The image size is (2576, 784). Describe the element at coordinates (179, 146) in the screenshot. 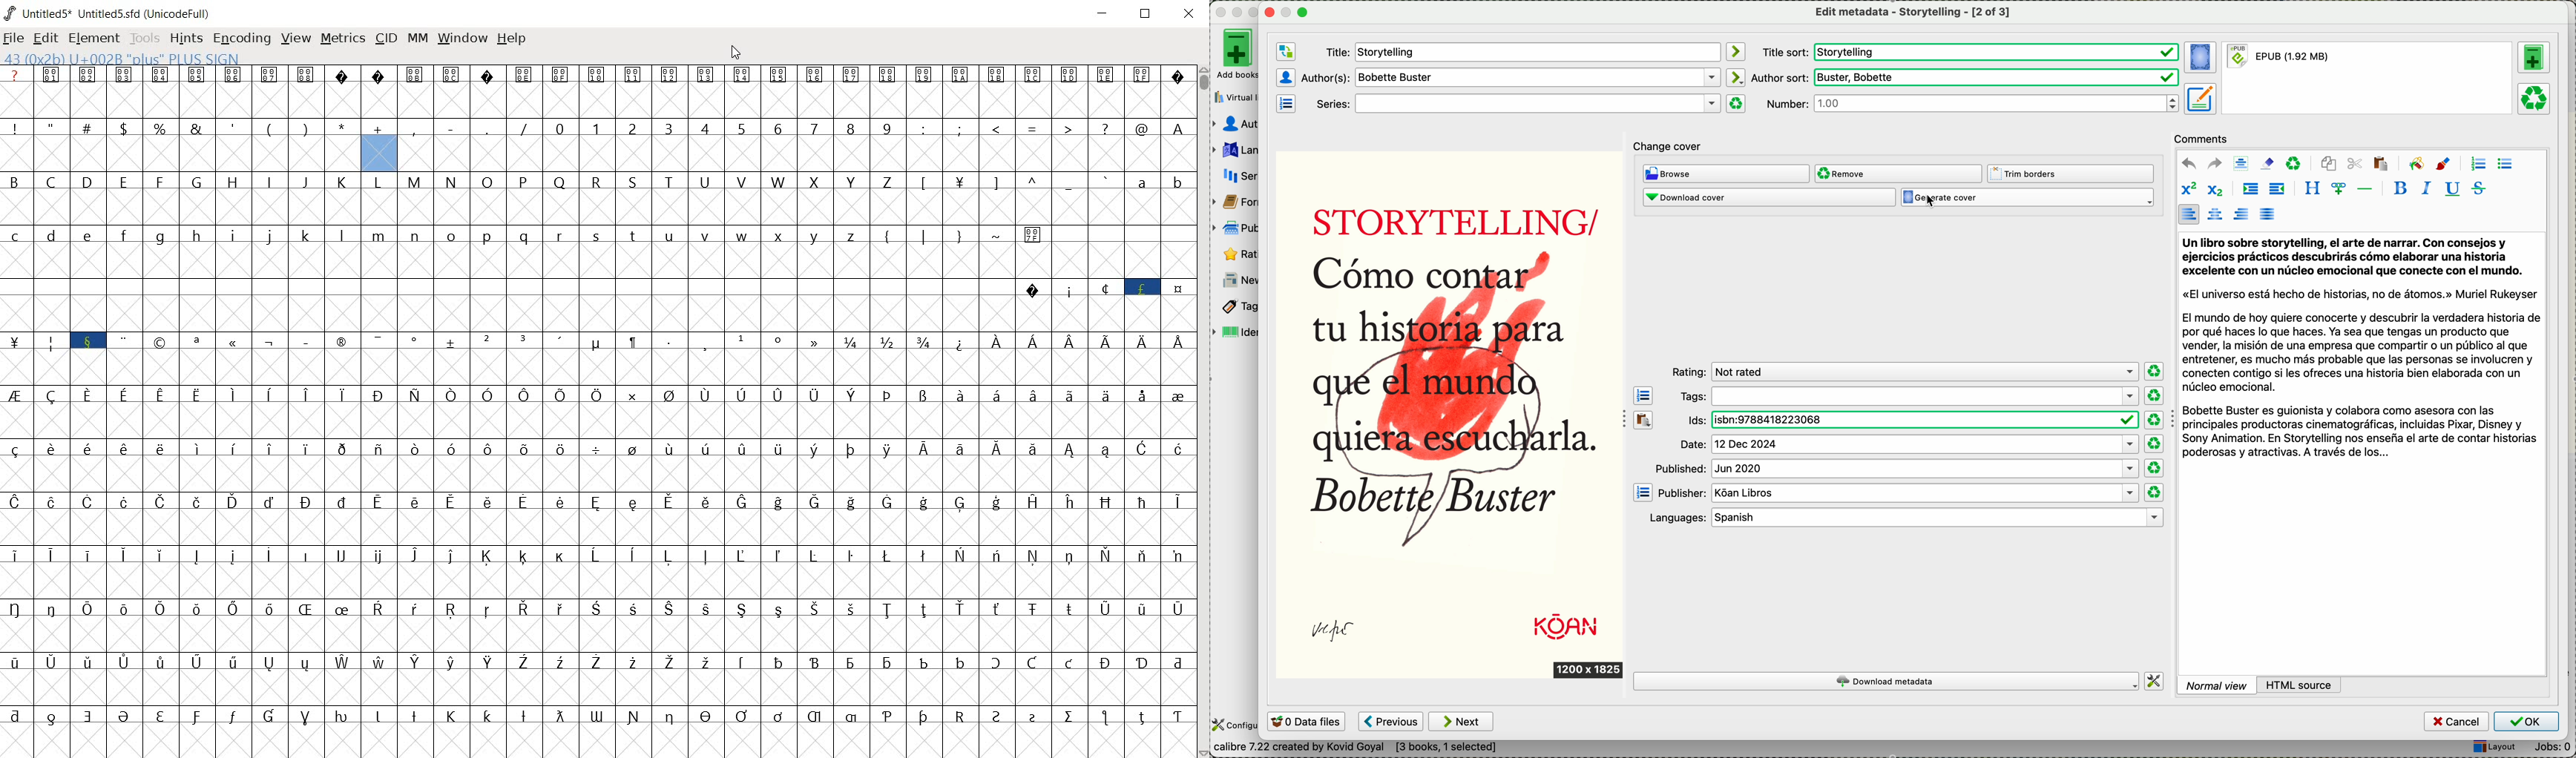

I see `special characters` at that location.